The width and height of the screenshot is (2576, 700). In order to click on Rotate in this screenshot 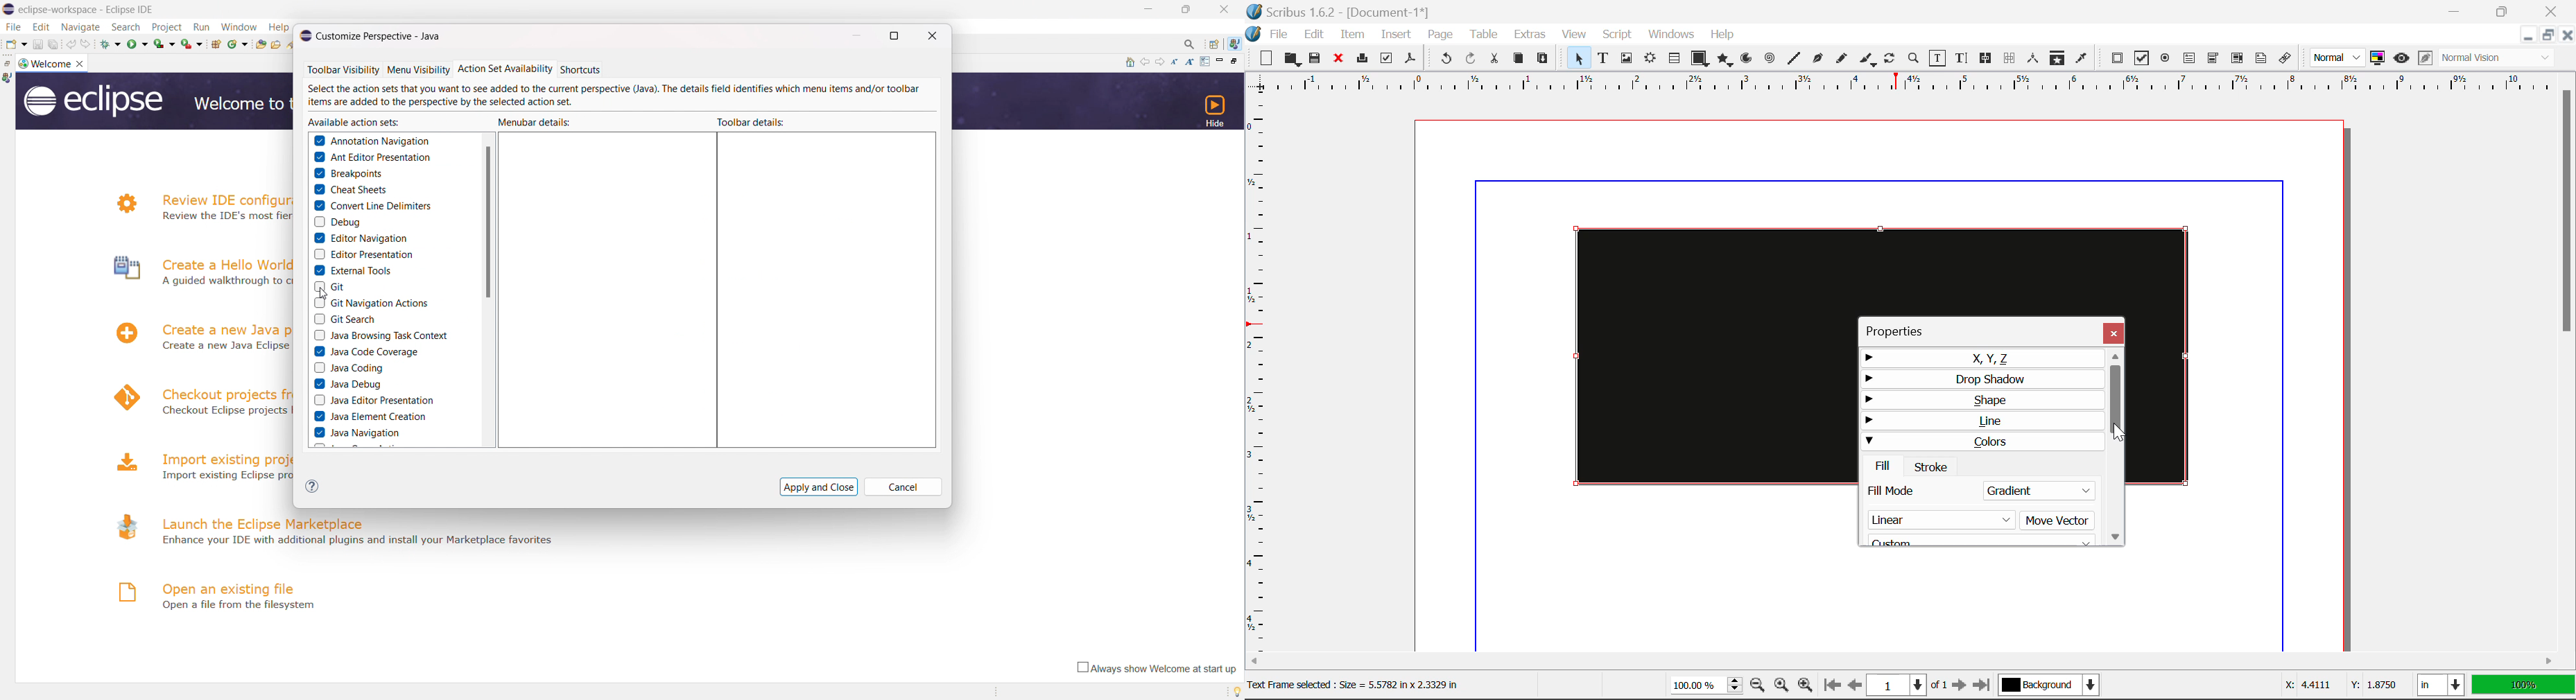, I will do `click(1890, 58)`.